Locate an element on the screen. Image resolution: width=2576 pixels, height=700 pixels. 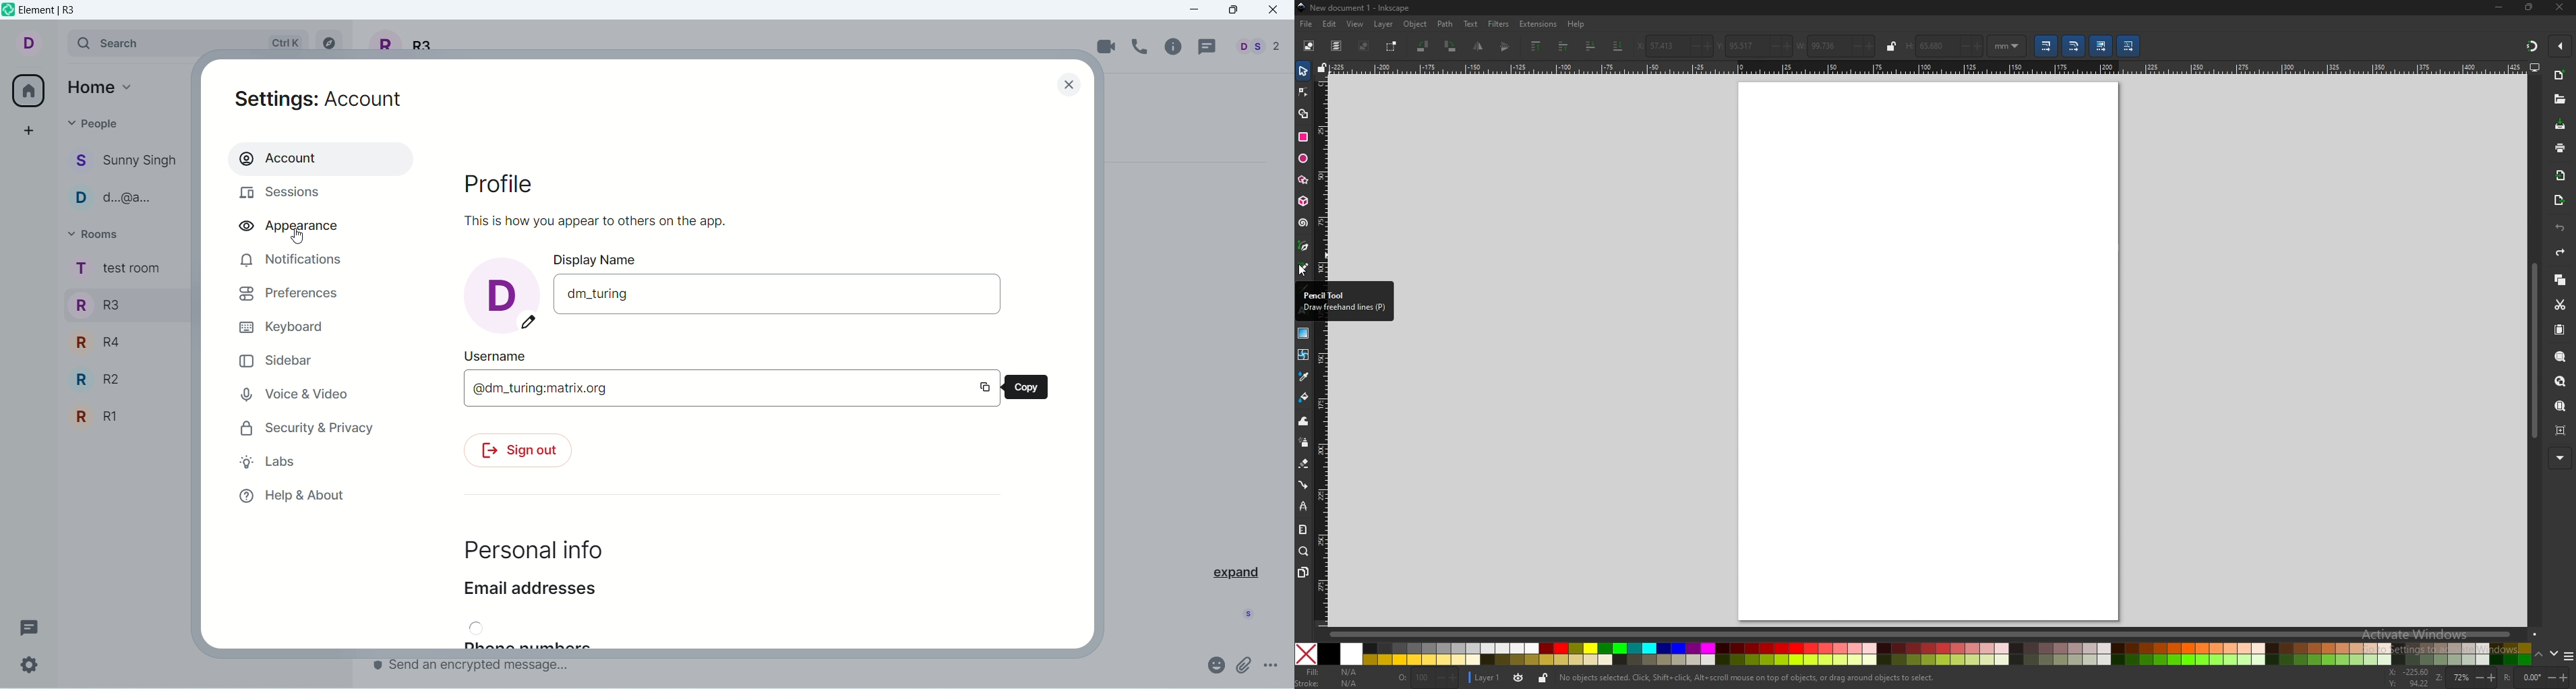
create a space is located at coordinates (29, 130).